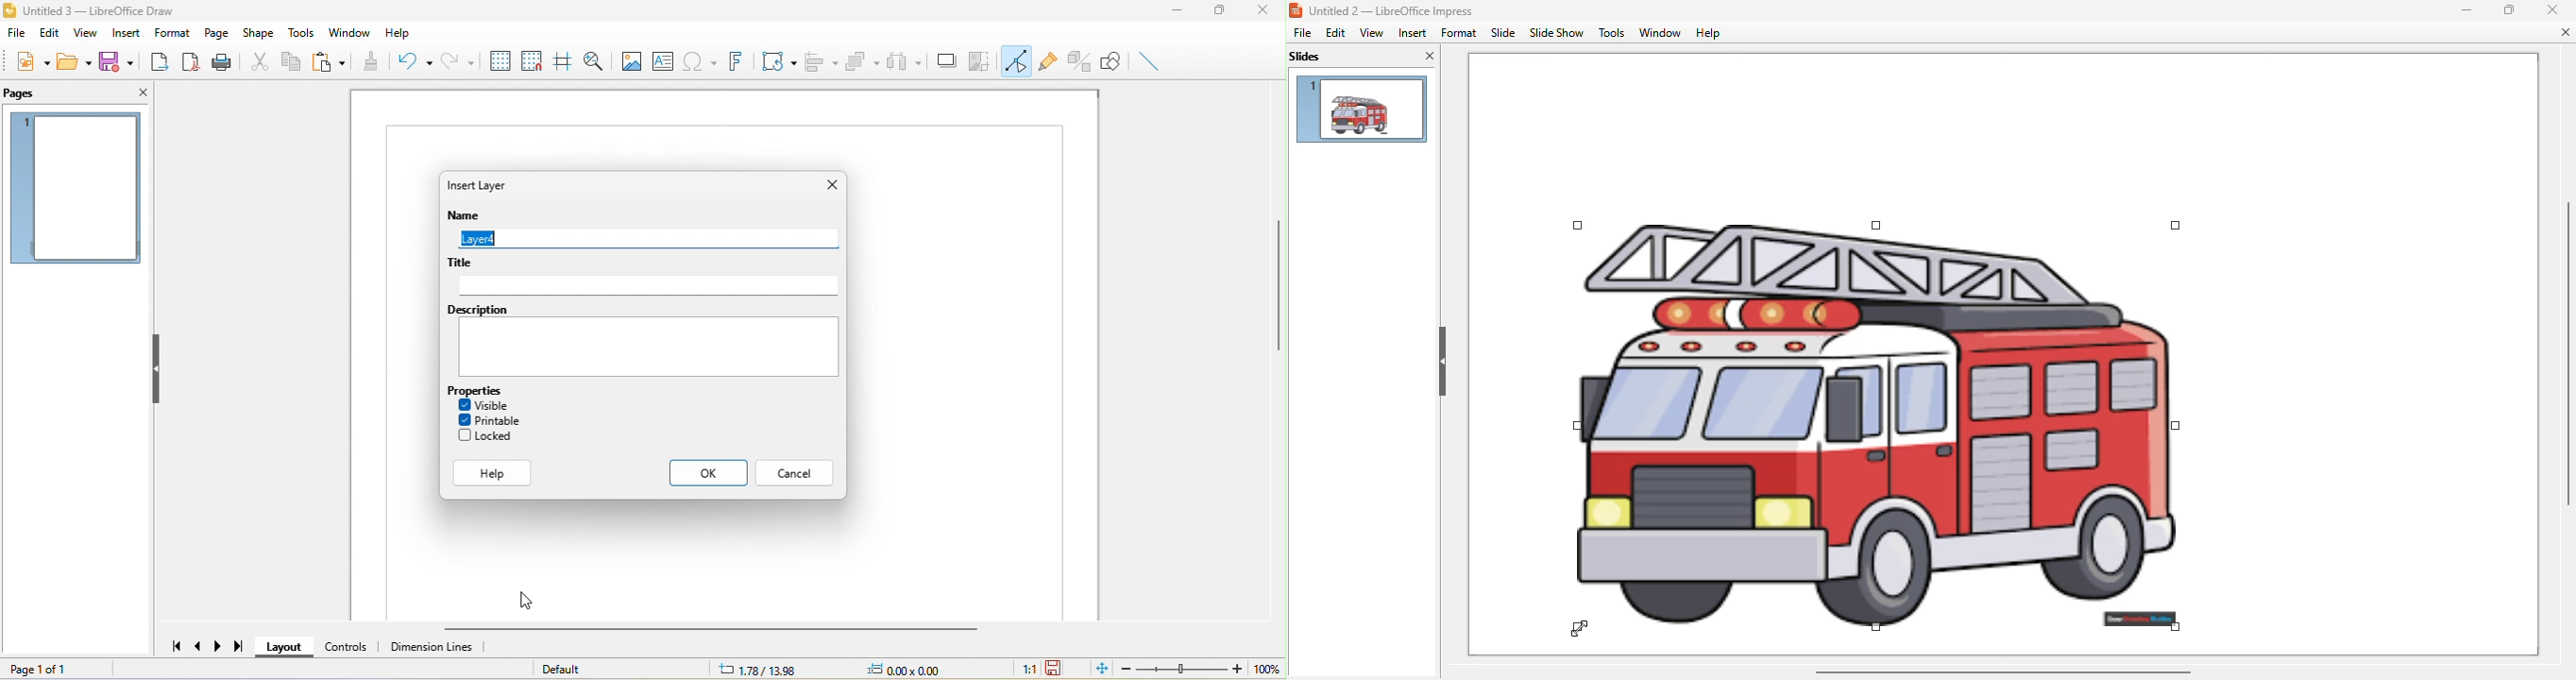 Image resolution: width=2576 pixels, height=700 pixels. Describe the element at coordinates (172, 646) in the screenshot. I see `first page` at that location.